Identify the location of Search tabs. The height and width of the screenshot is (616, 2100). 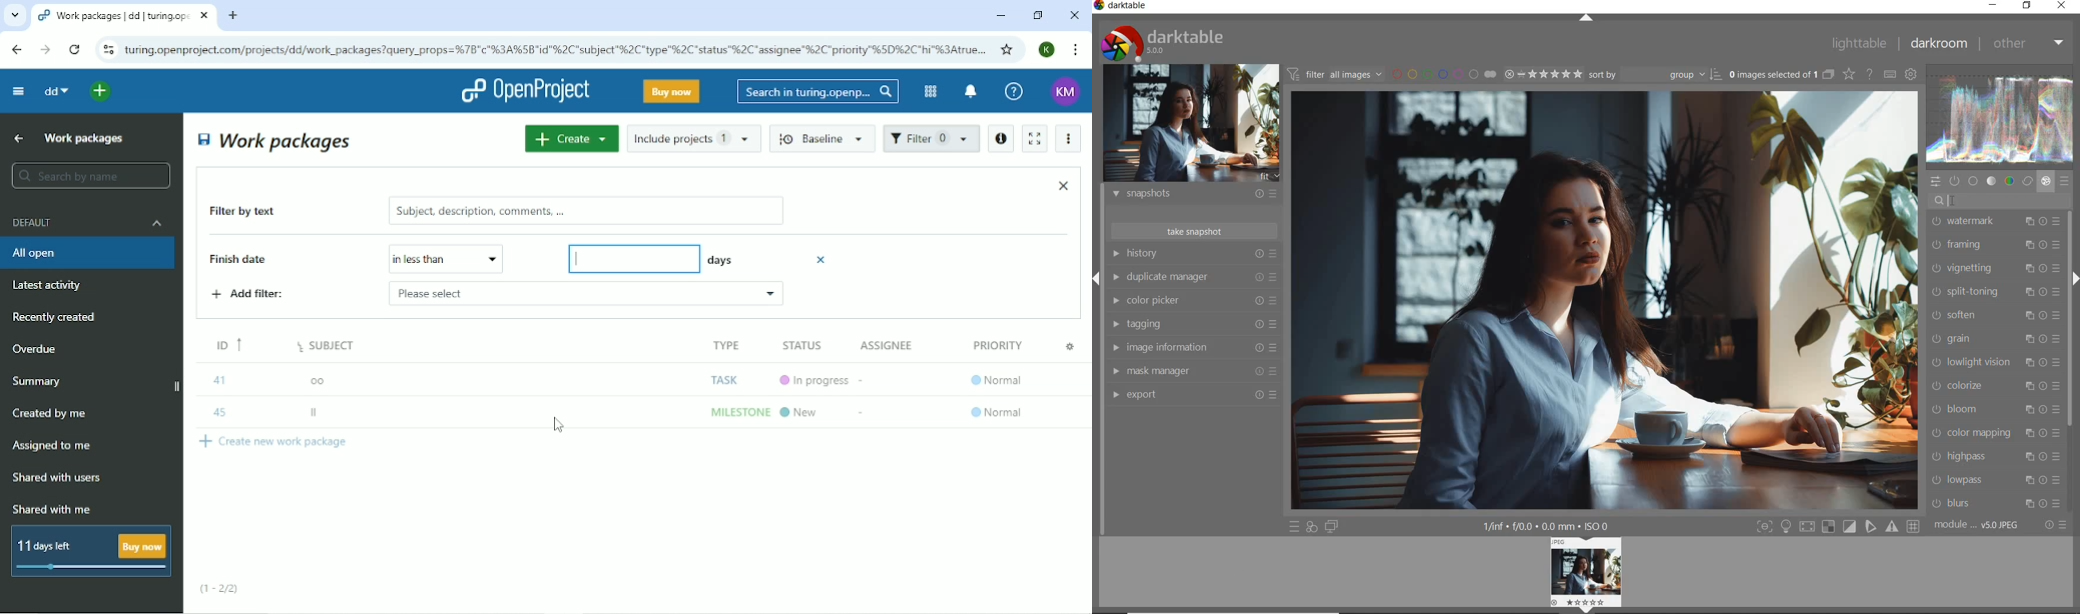
(15, 16).